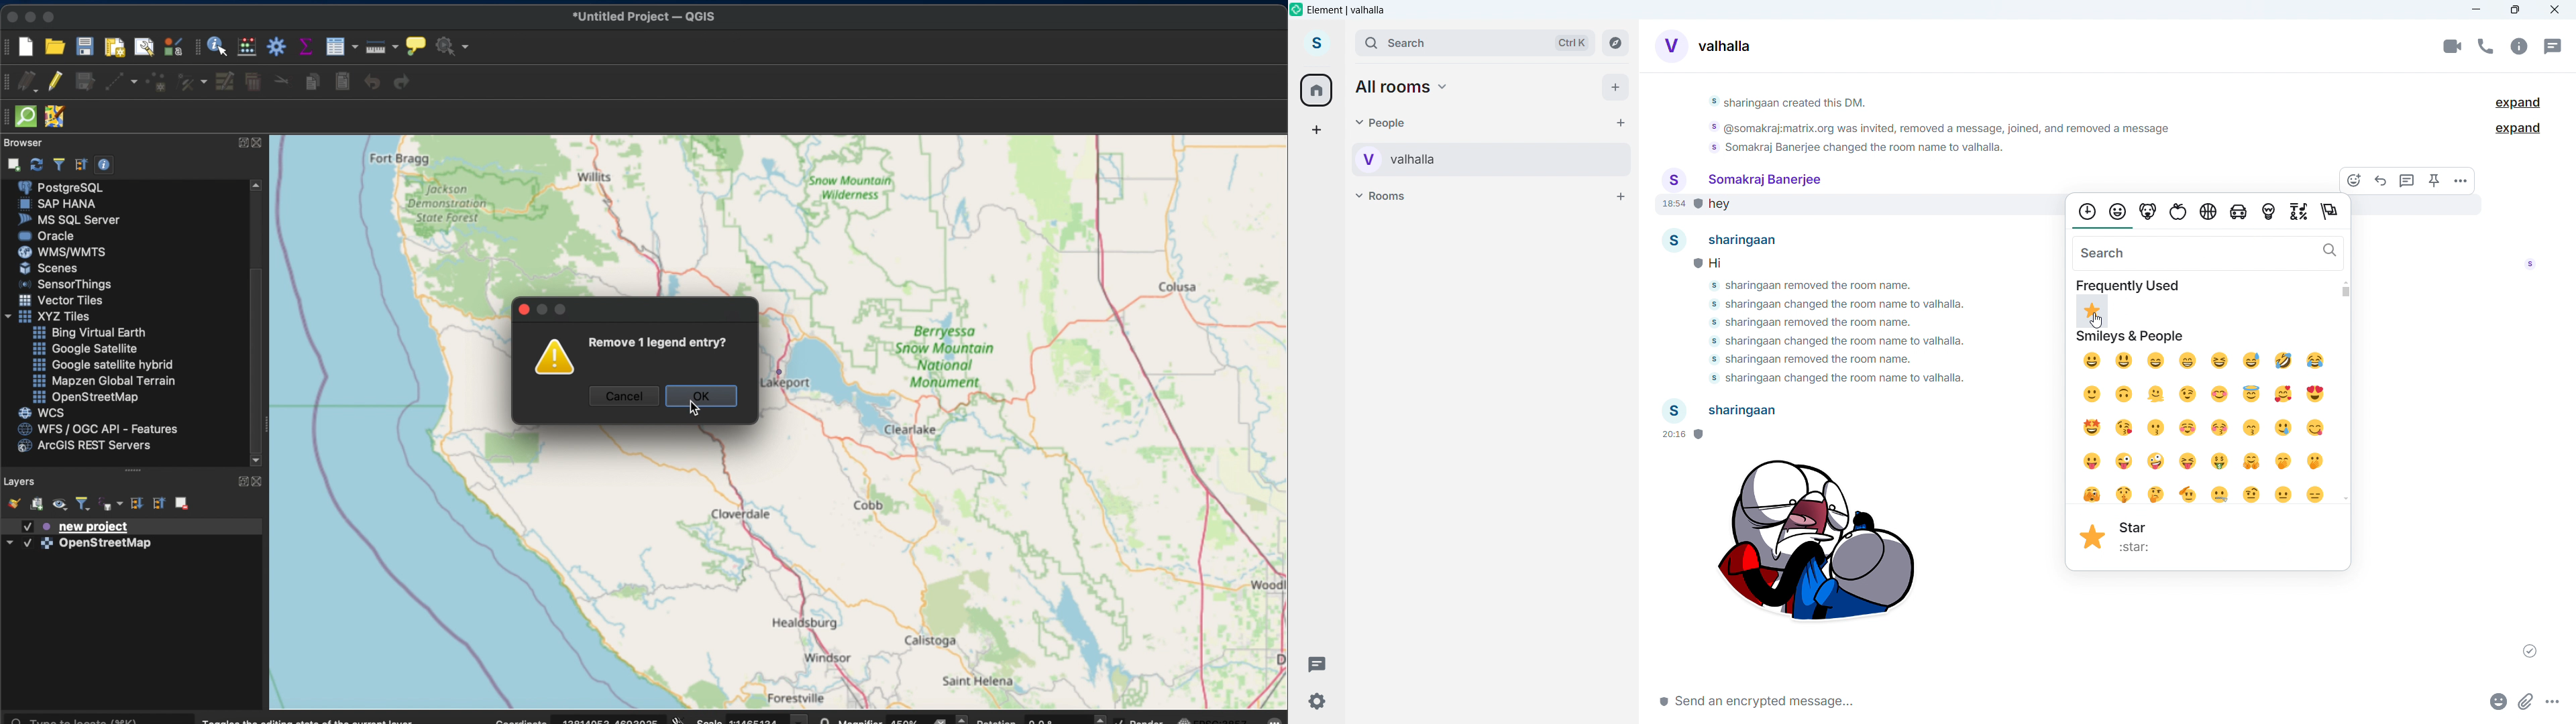  What do you see at coordinates (2284, 460) in the screenshot?
I see `face with hand cover mouth` at bounding box center [2284, 460].